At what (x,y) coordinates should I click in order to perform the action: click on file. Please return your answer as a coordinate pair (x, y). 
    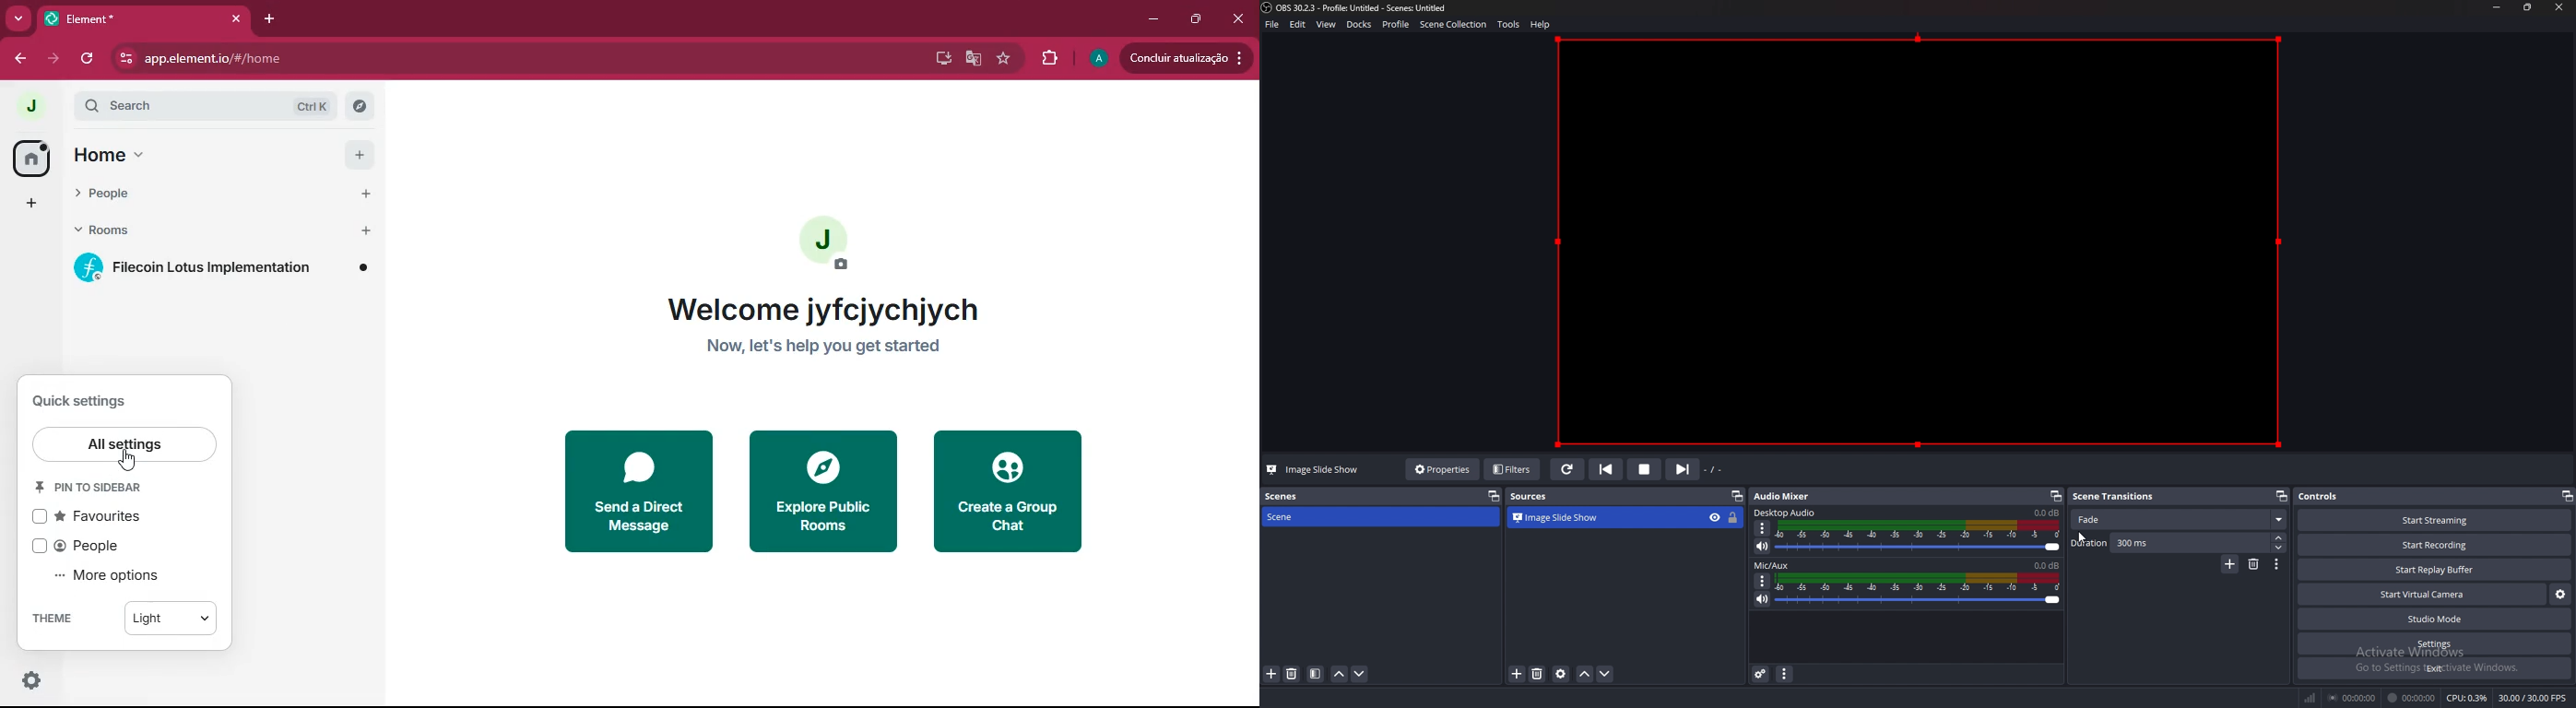
    Looking at the image, I should click on (1272, 25).